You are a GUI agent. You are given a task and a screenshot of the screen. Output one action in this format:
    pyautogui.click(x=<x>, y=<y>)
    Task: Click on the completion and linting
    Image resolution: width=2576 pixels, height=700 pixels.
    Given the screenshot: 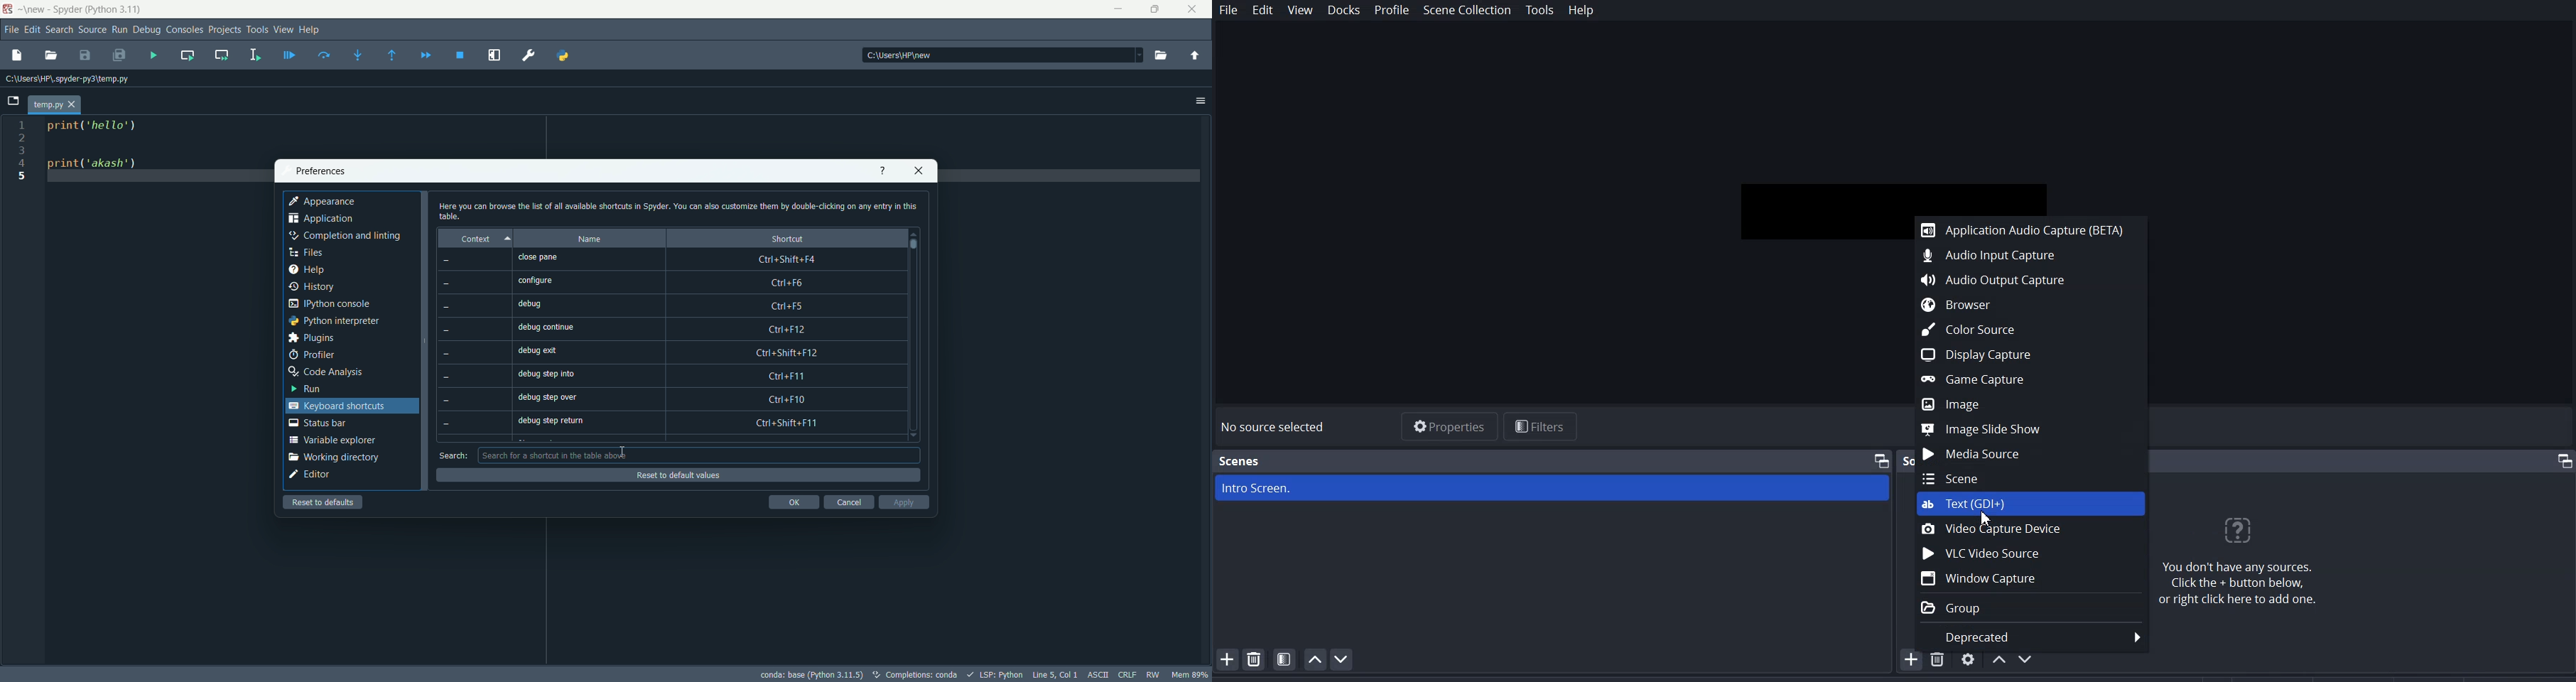 What is the action you would take?
    pyautogui.click(x=346, y=236)
    